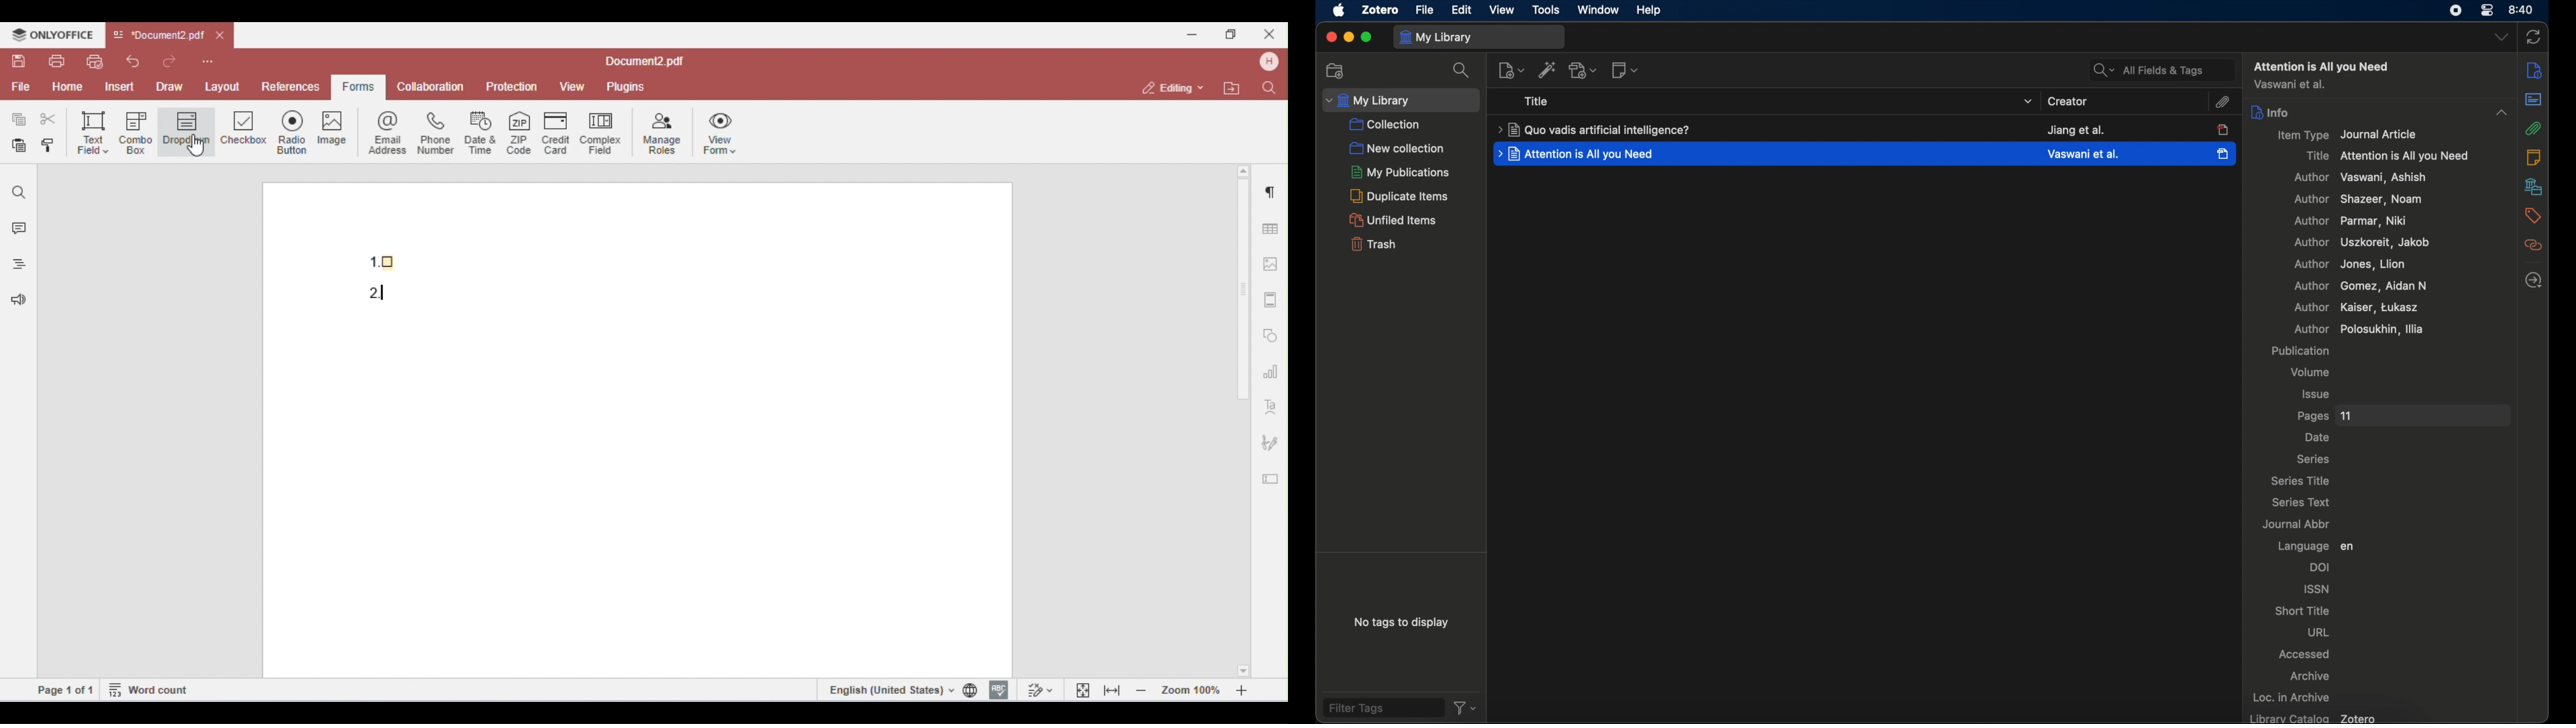  I want to click on author, uszkoreit, jacob, so click(2365, 243).